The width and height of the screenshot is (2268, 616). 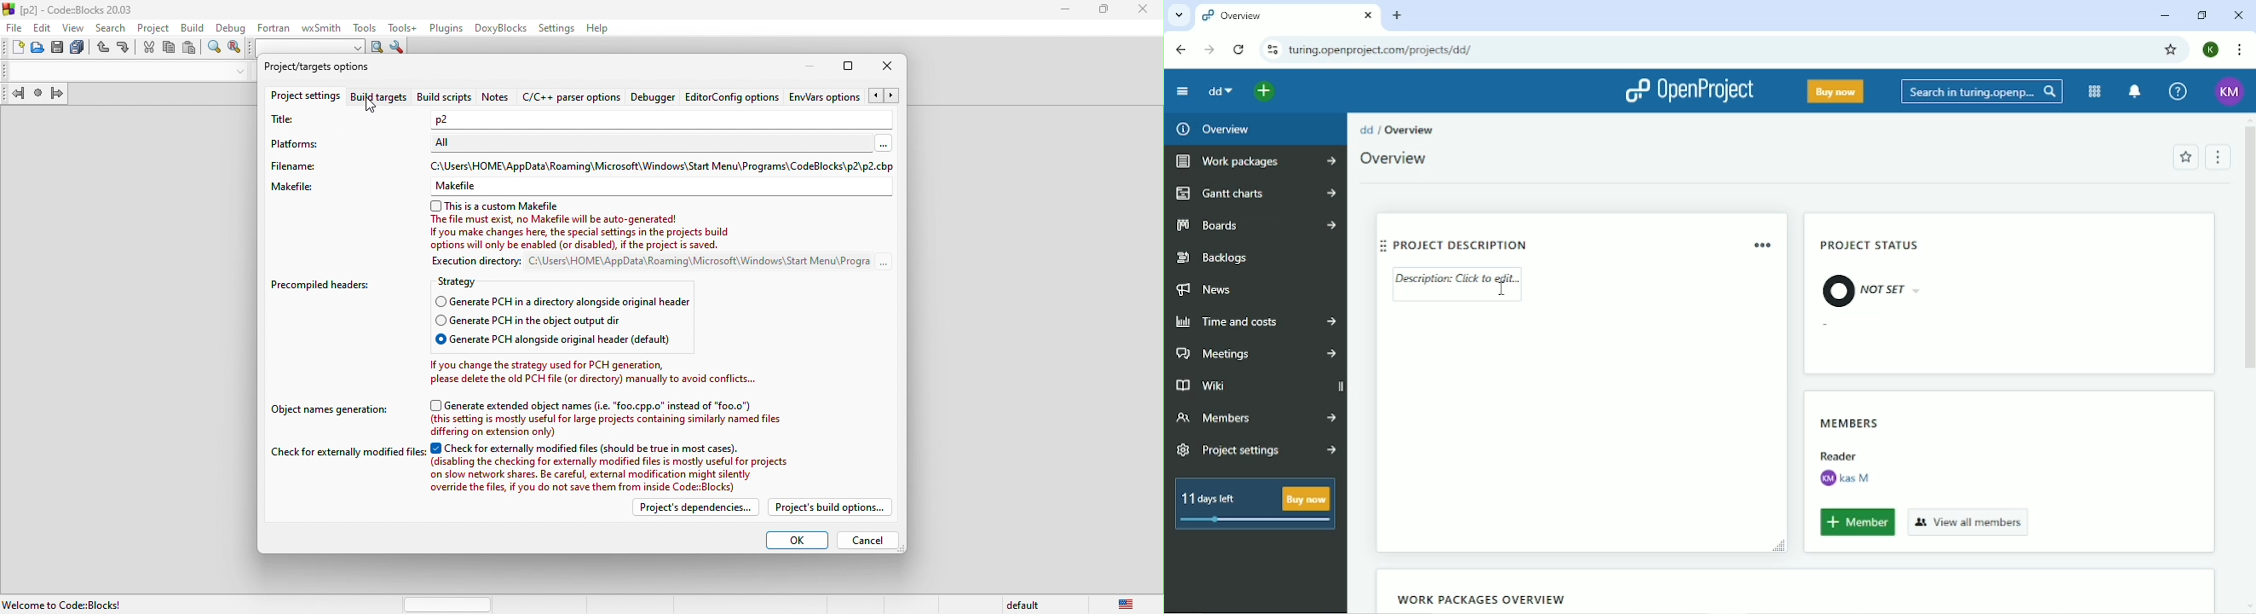 What do you see at coordinates (1850, 420) in the screenshot?
I see `Members` at bounding box center [1850, 420].